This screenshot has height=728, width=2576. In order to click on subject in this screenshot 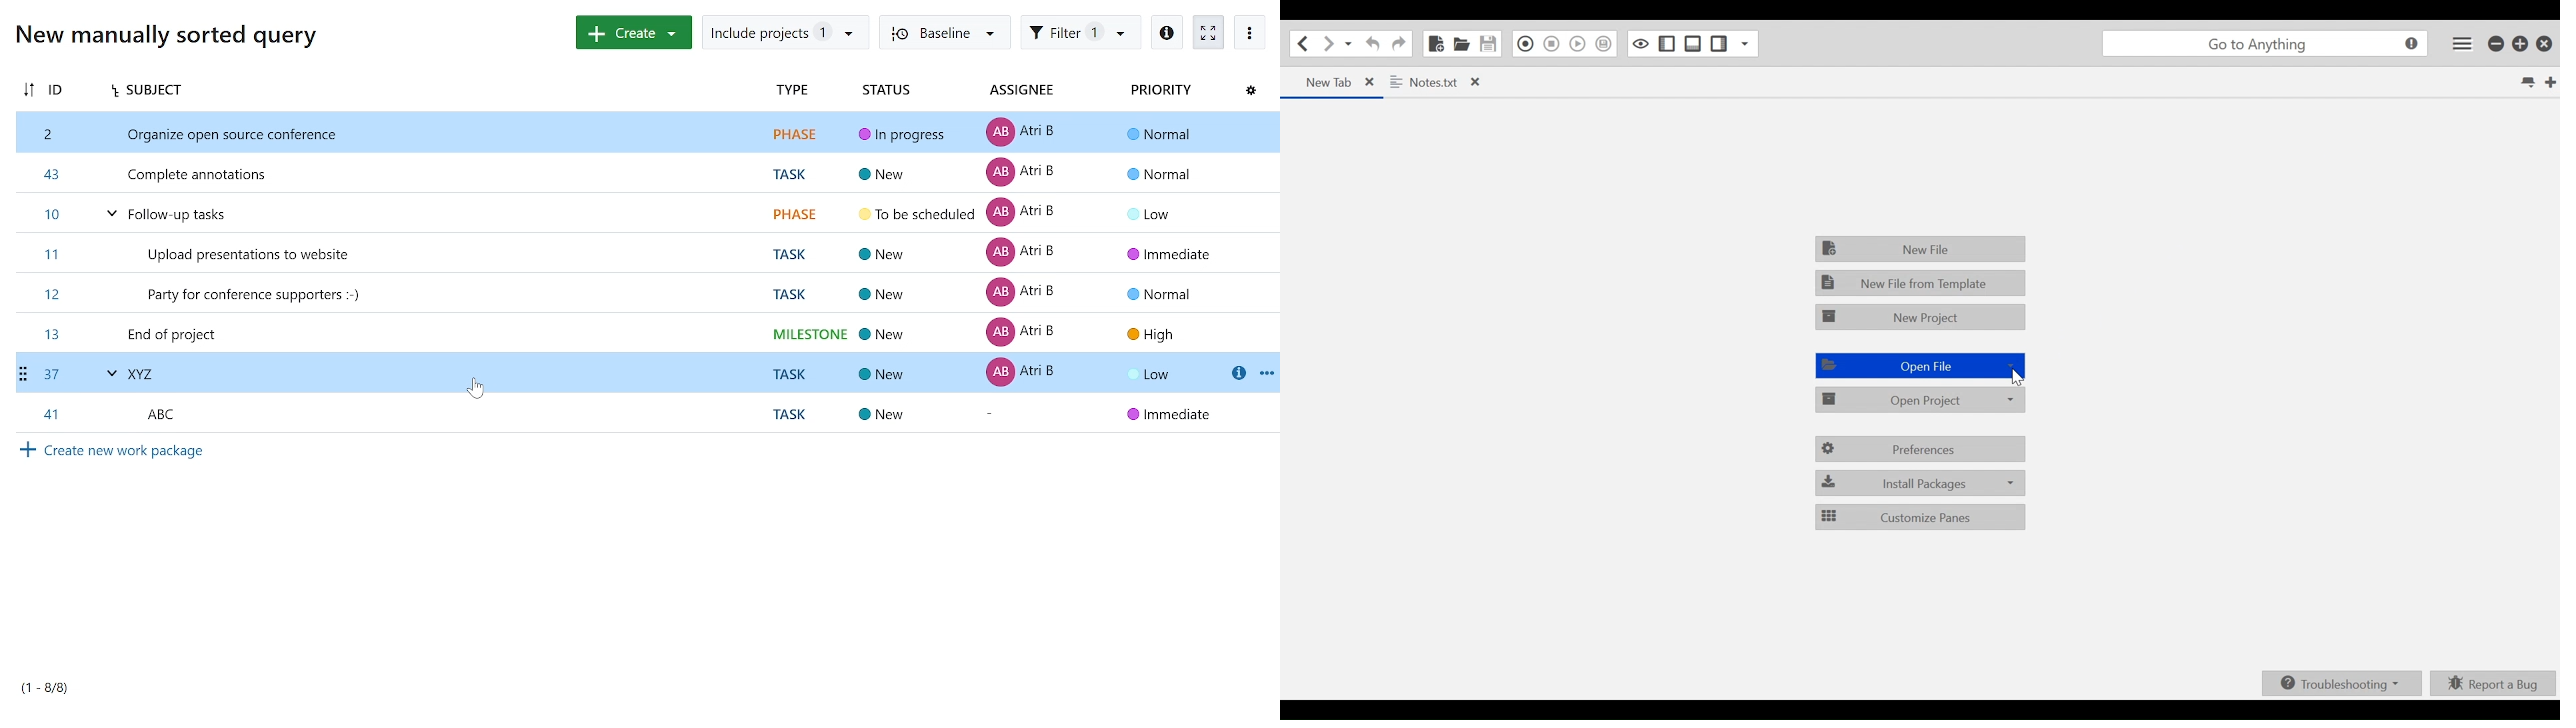, I will do `click(425, 92)`.